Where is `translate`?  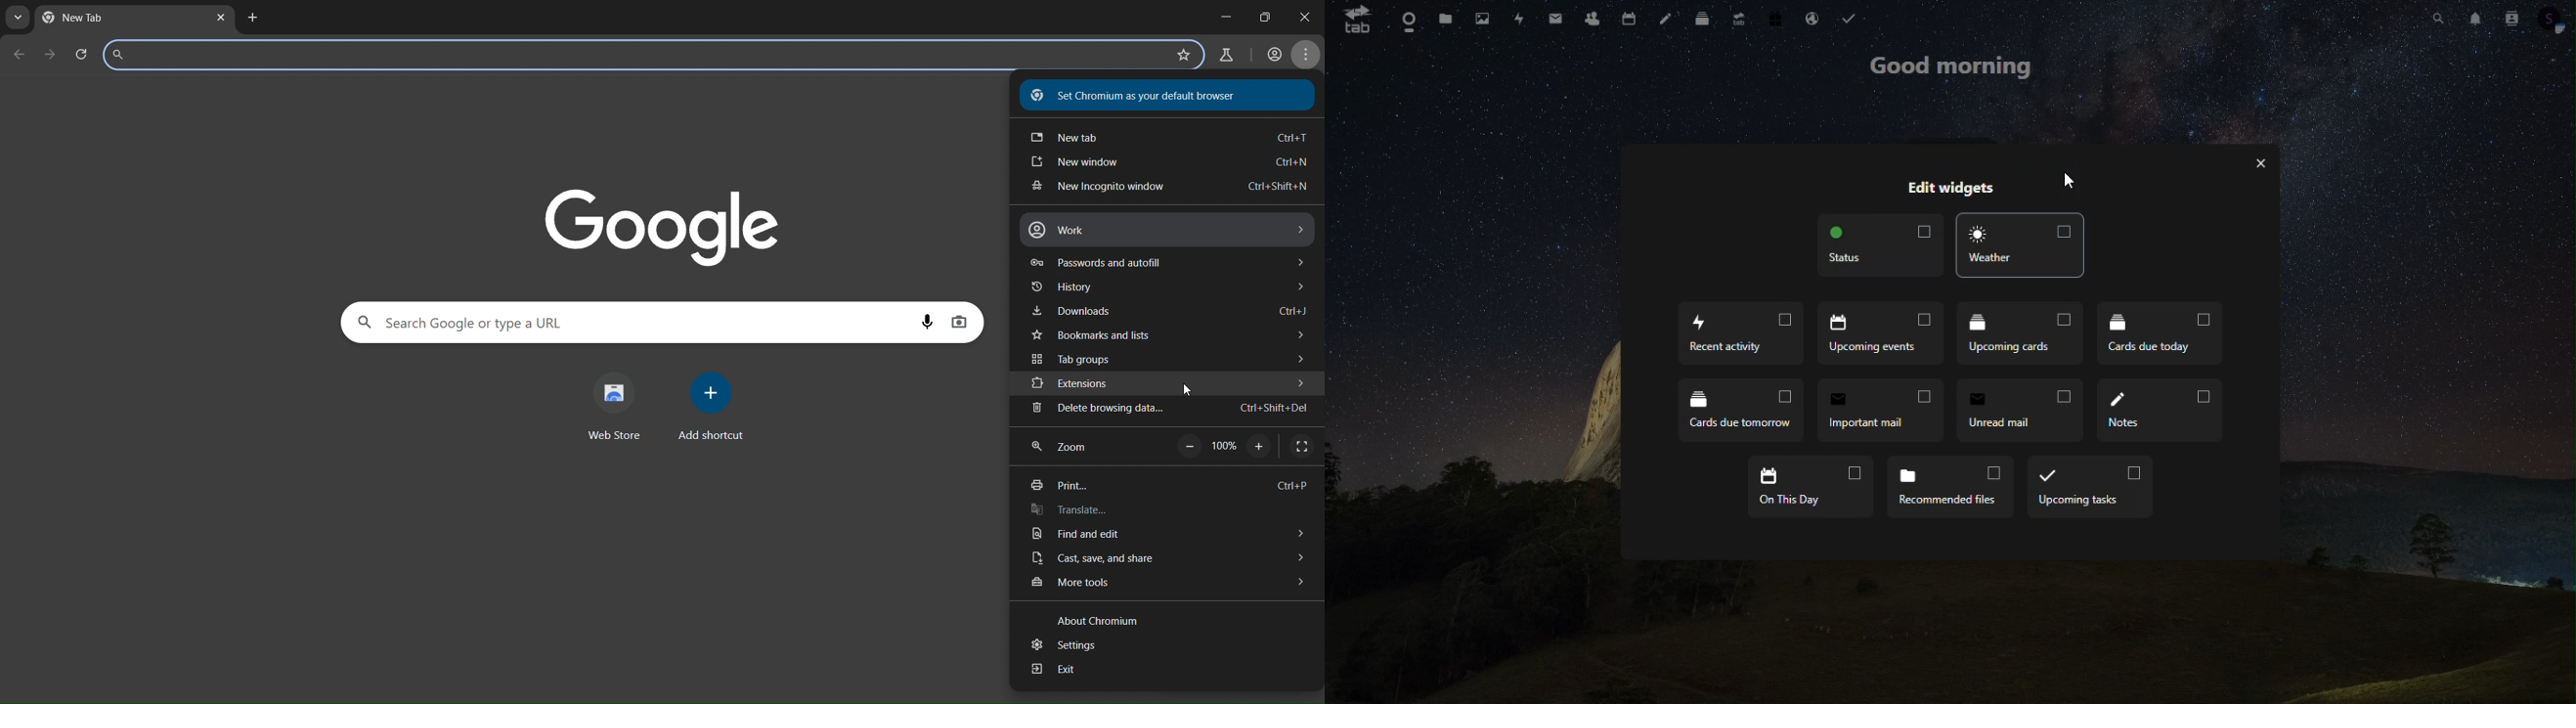
translate is located at coordinates (1071, 512).